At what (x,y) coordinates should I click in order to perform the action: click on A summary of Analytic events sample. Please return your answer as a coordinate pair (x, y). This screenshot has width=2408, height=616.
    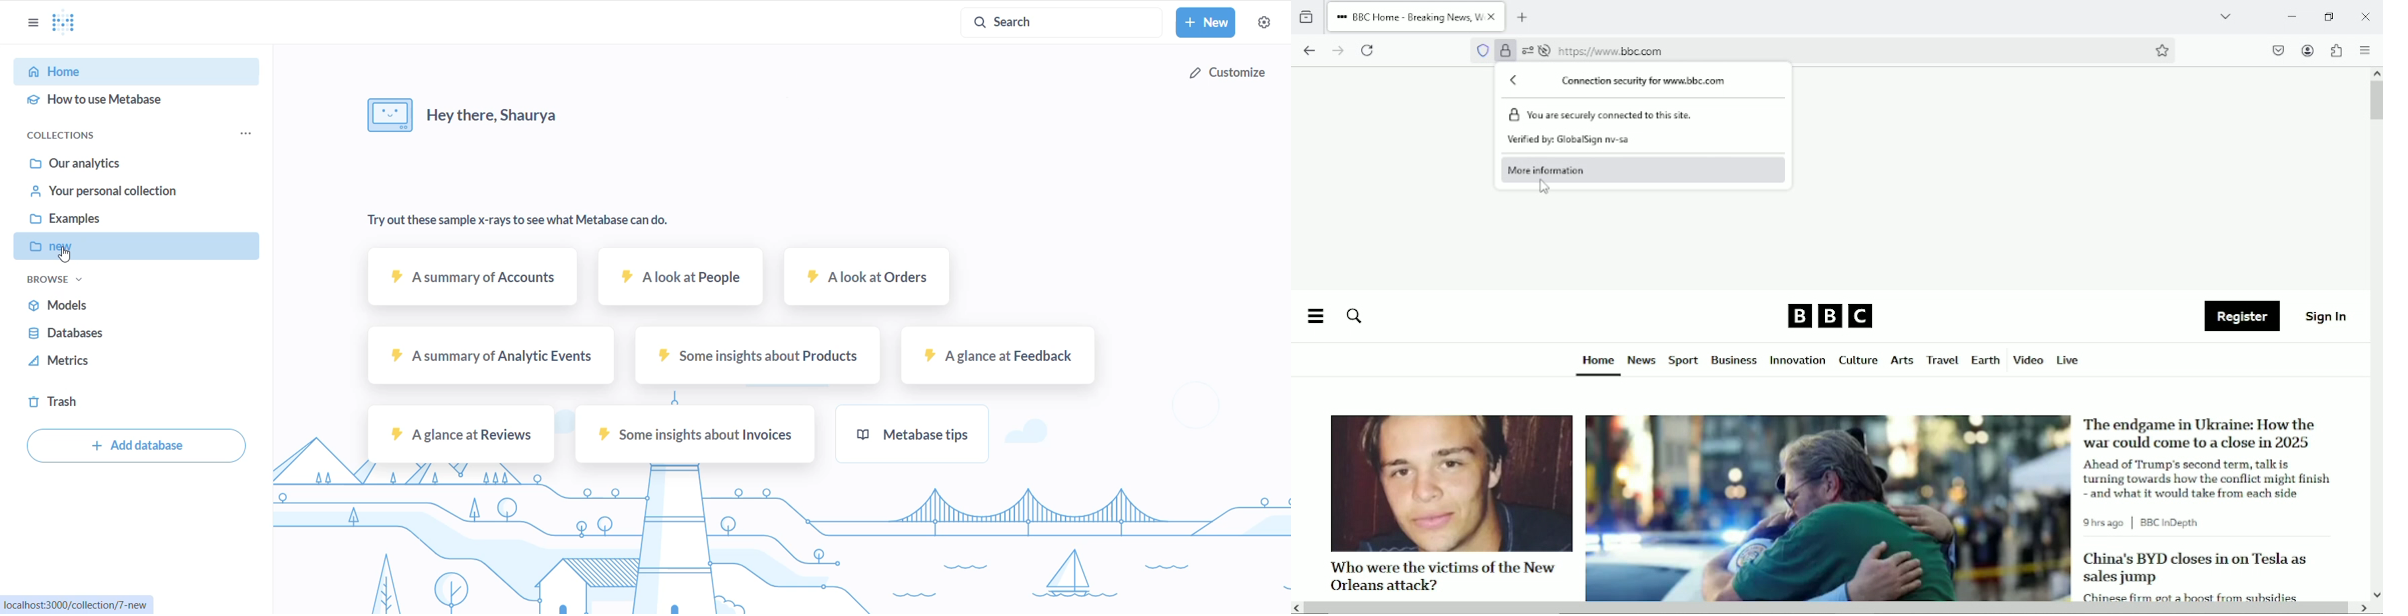
    Looking at the image, I should click on (486, 362).